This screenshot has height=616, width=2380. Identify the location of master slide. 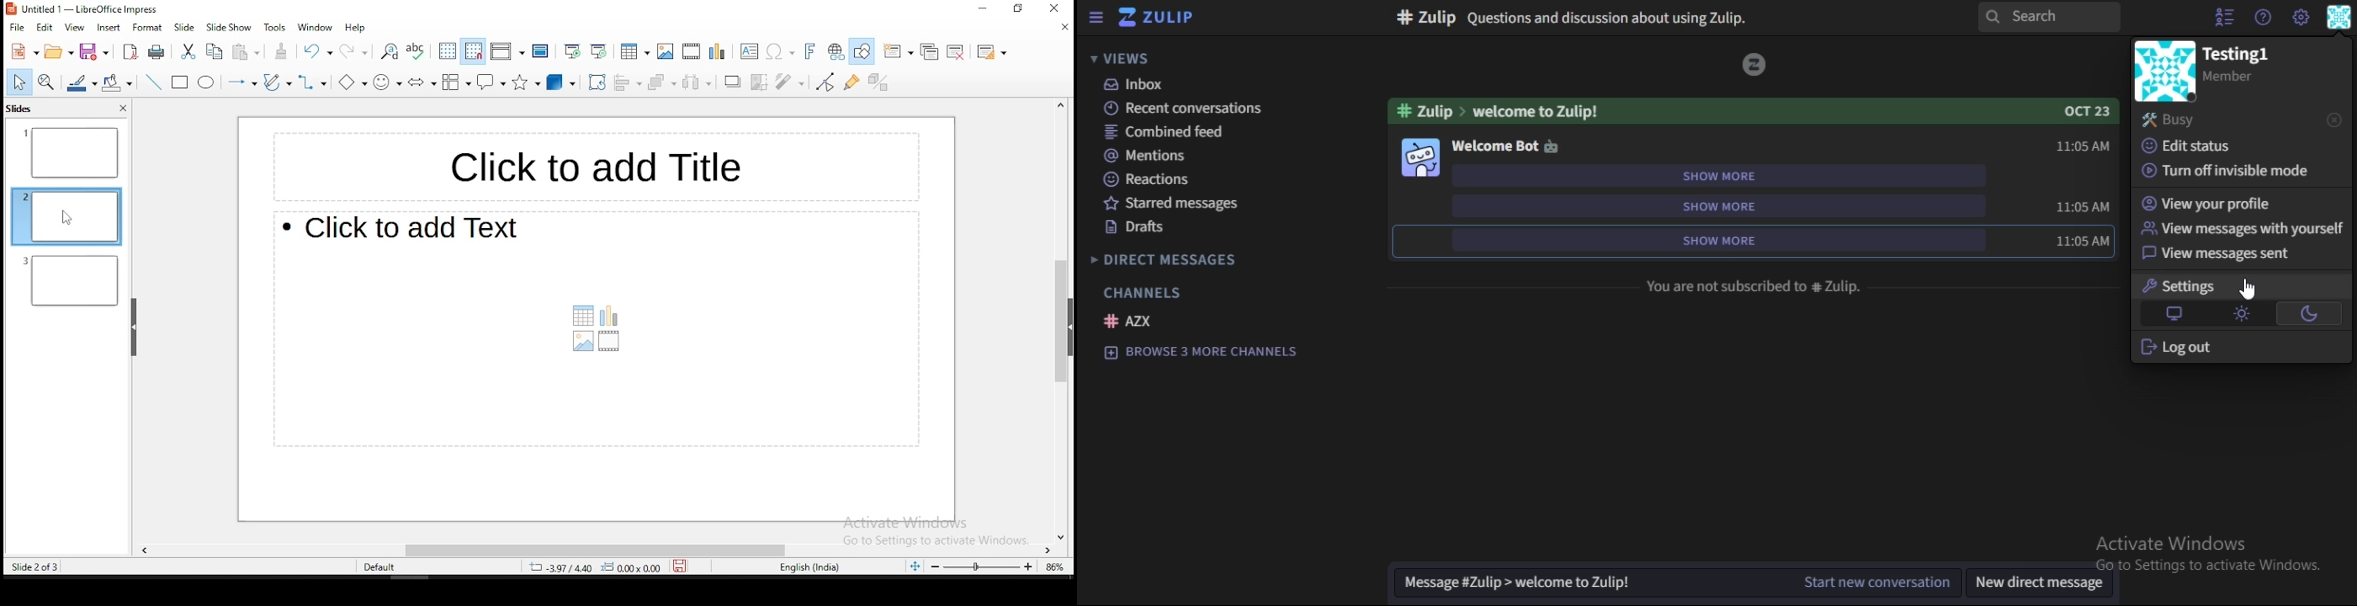
(542, 50).